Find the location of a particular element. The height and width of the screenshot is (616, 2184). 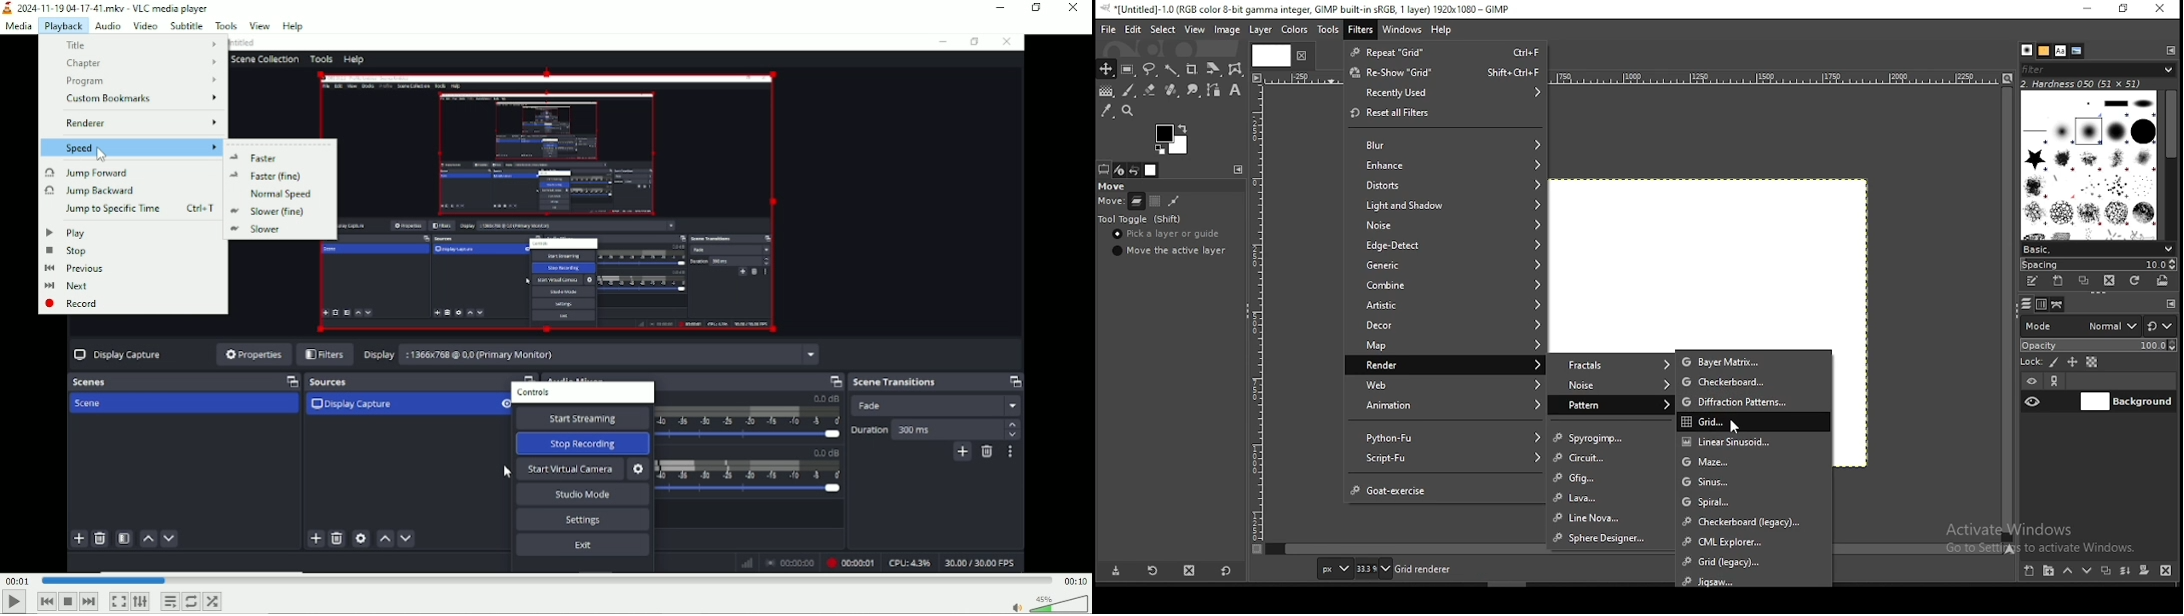

create a new brush is located at coordinates (2060, 281).